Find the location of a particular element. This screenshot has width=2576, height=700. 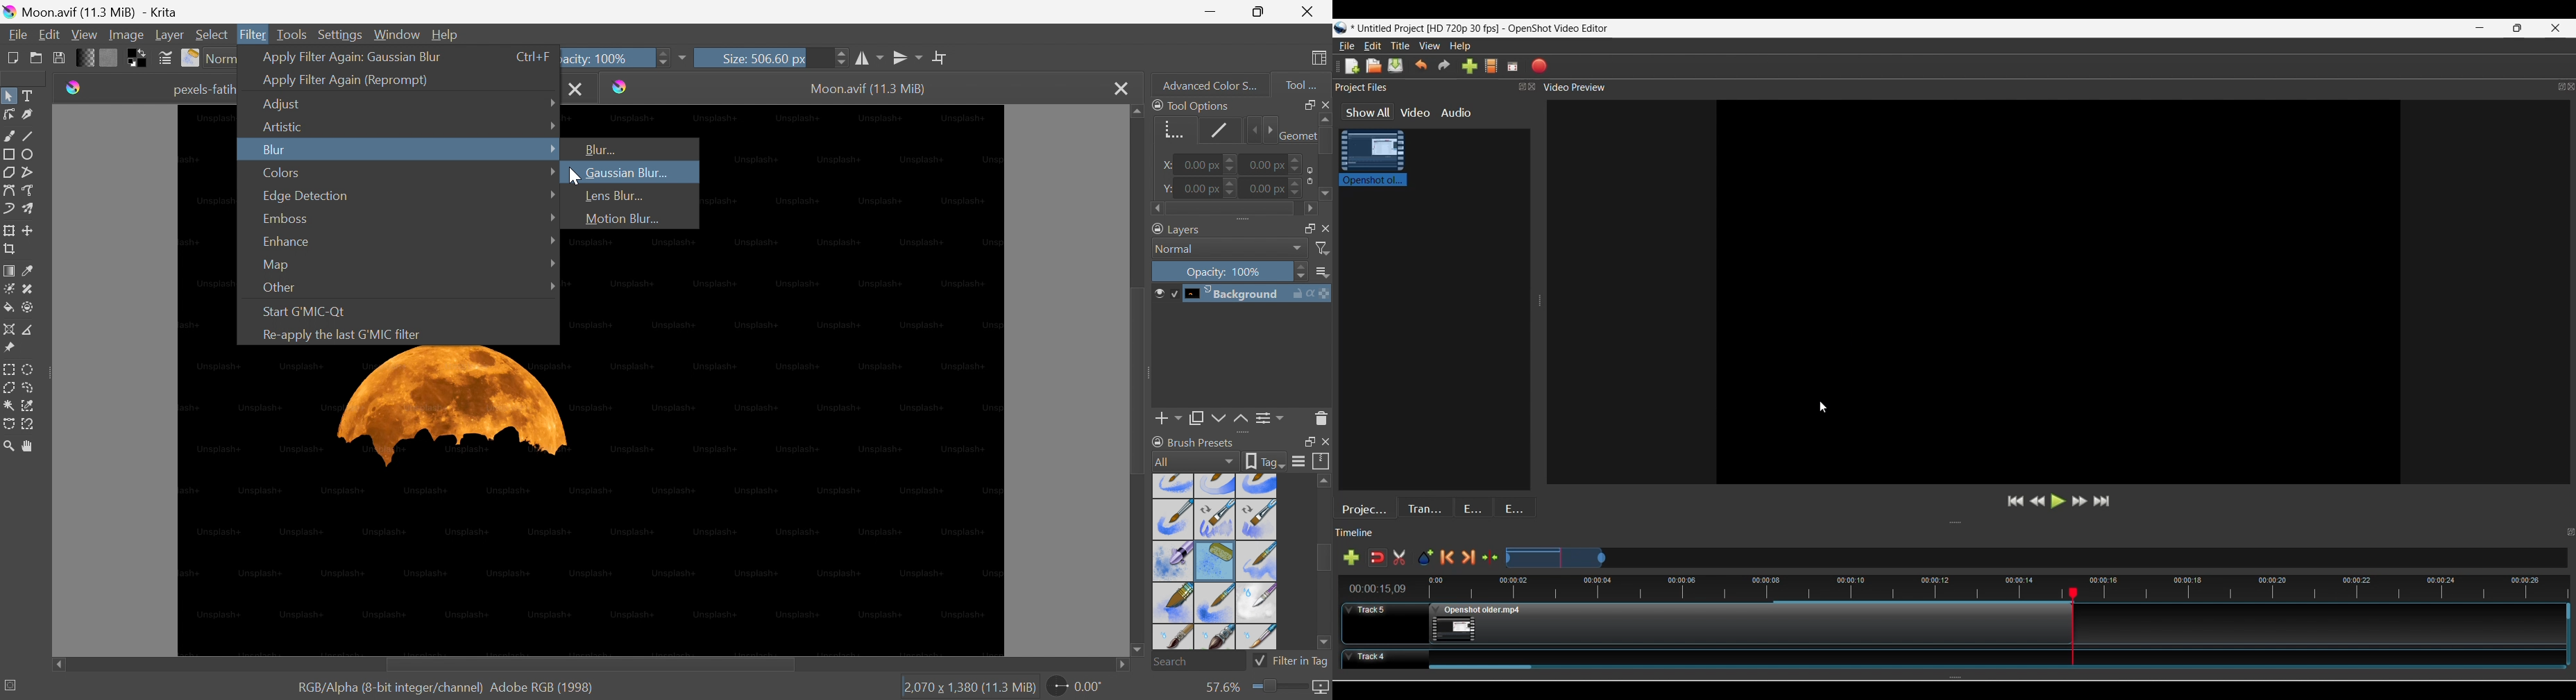

 is located at coordinates (11, 57).